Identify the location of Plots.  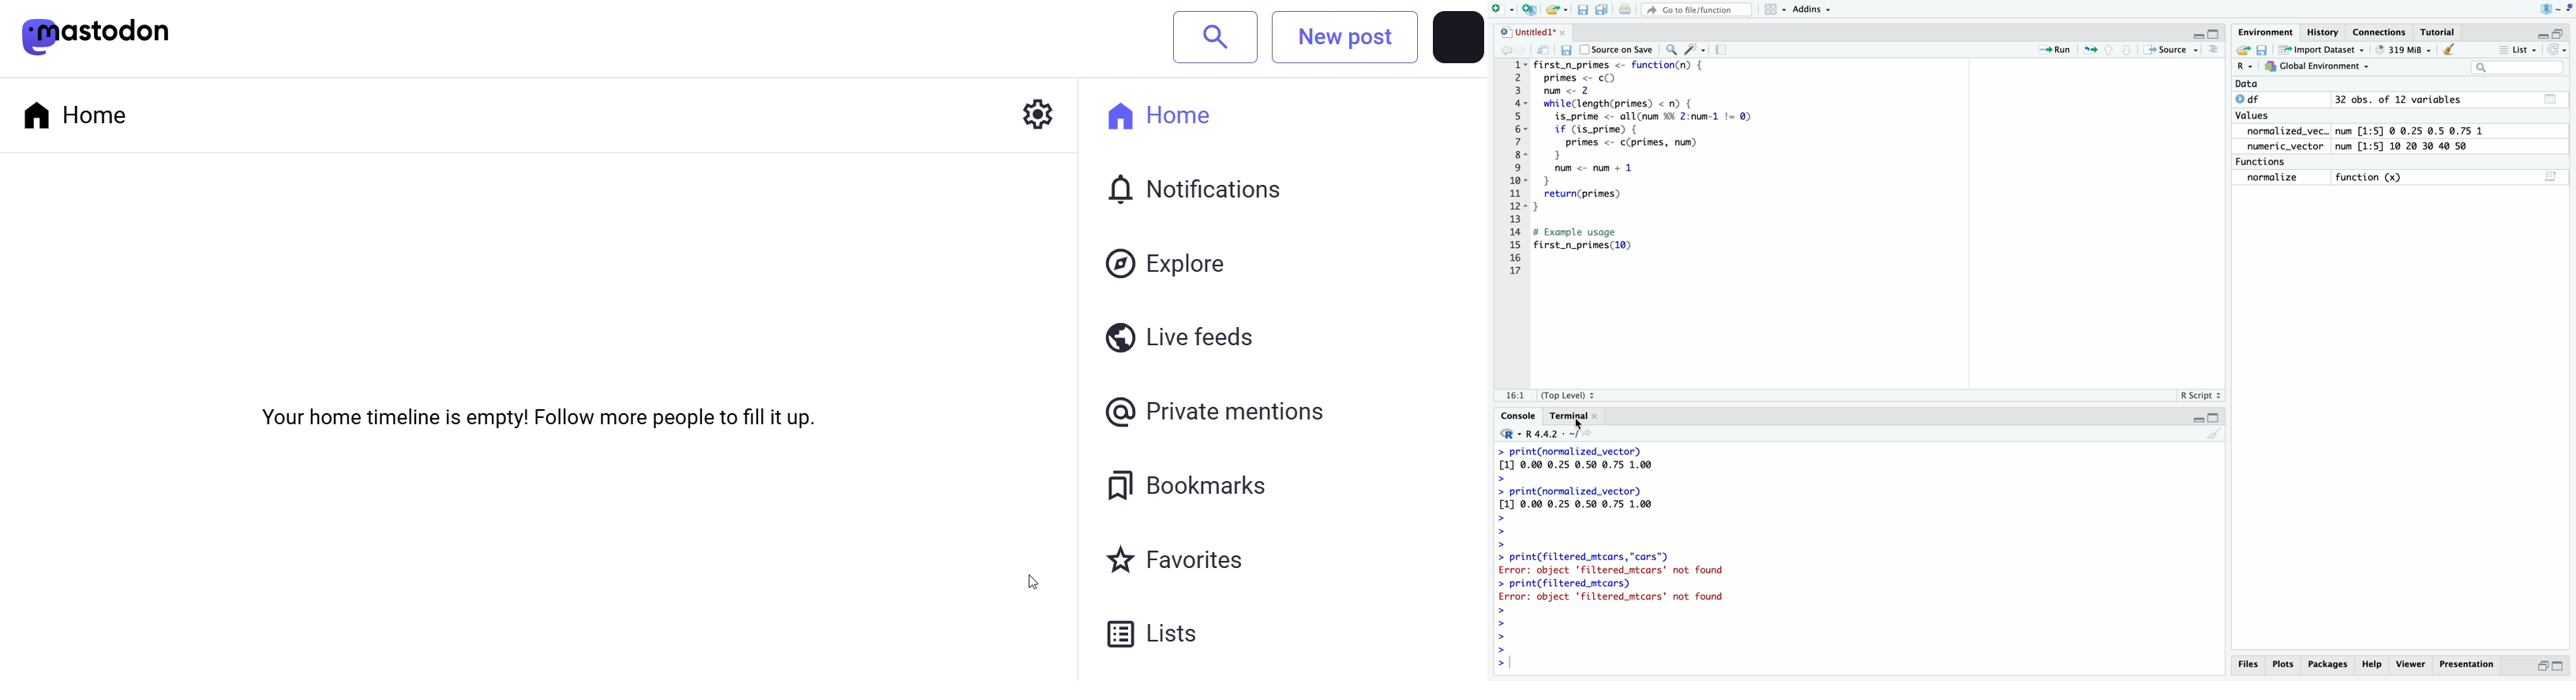
(2285, 663).